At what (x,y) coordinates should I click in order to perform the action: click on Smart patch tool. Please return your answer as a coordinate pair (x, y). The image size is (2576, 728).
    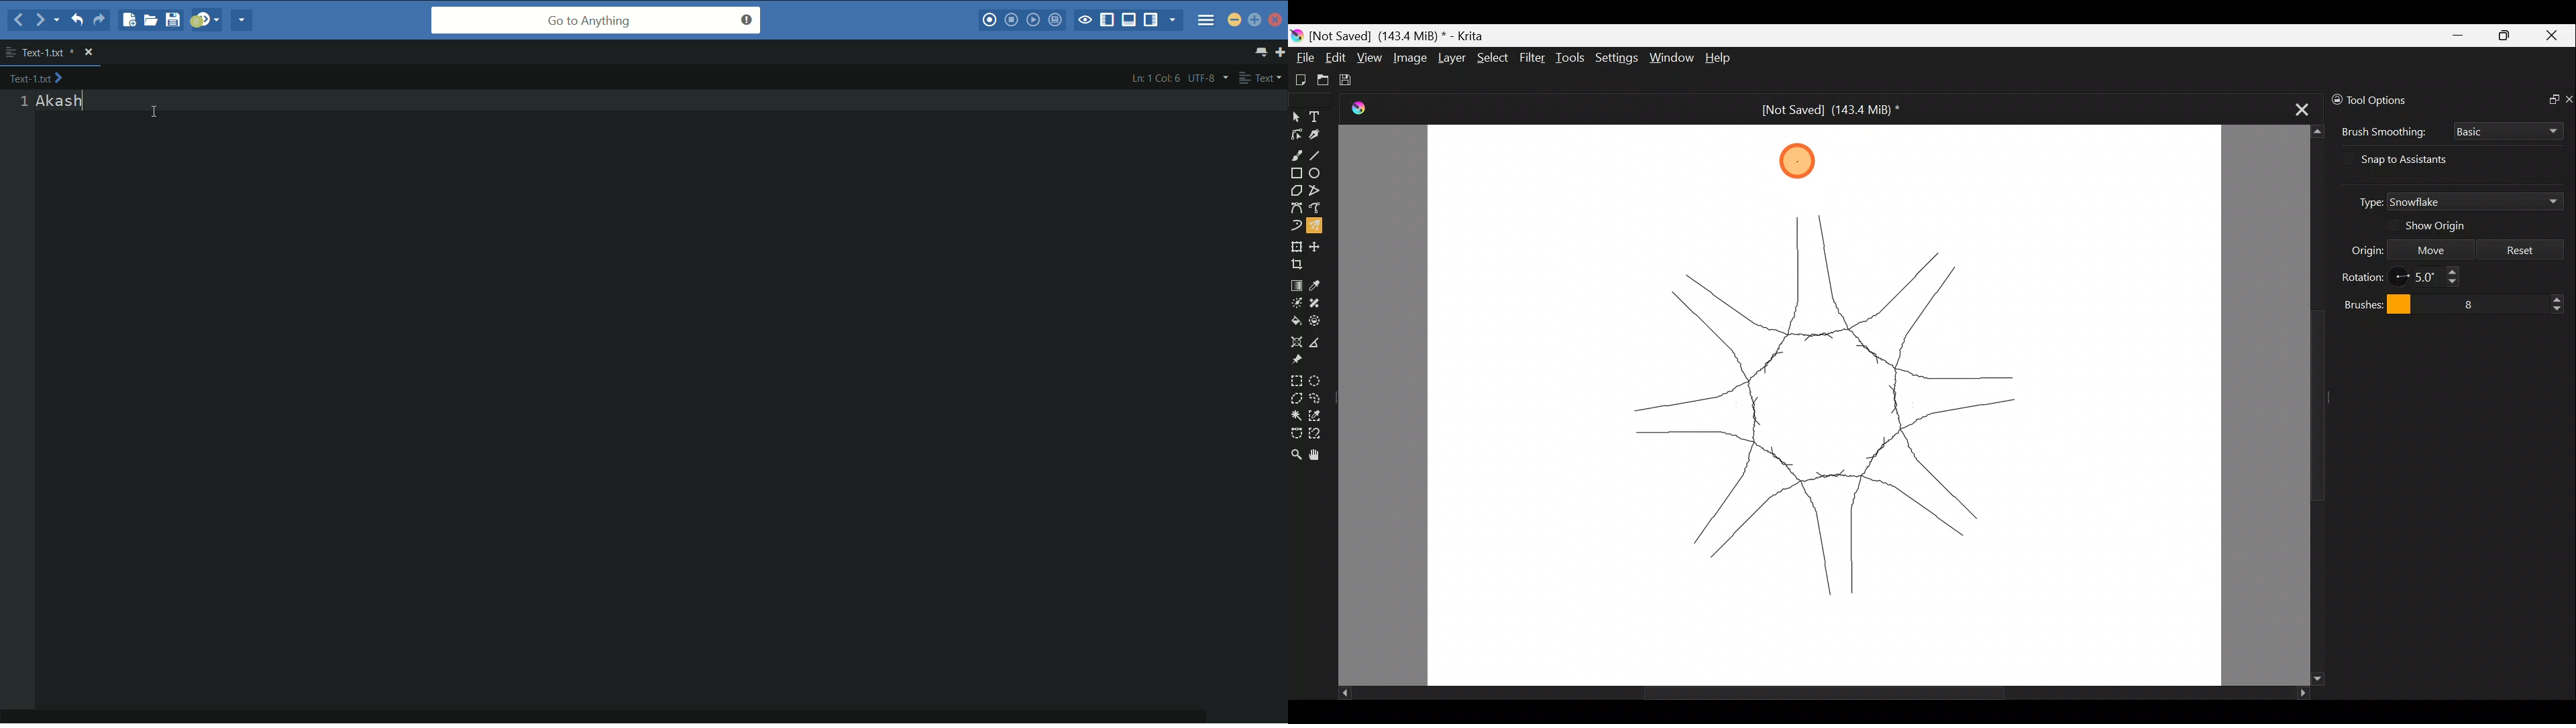
    Looking at the image, I should click on (1316, 302).